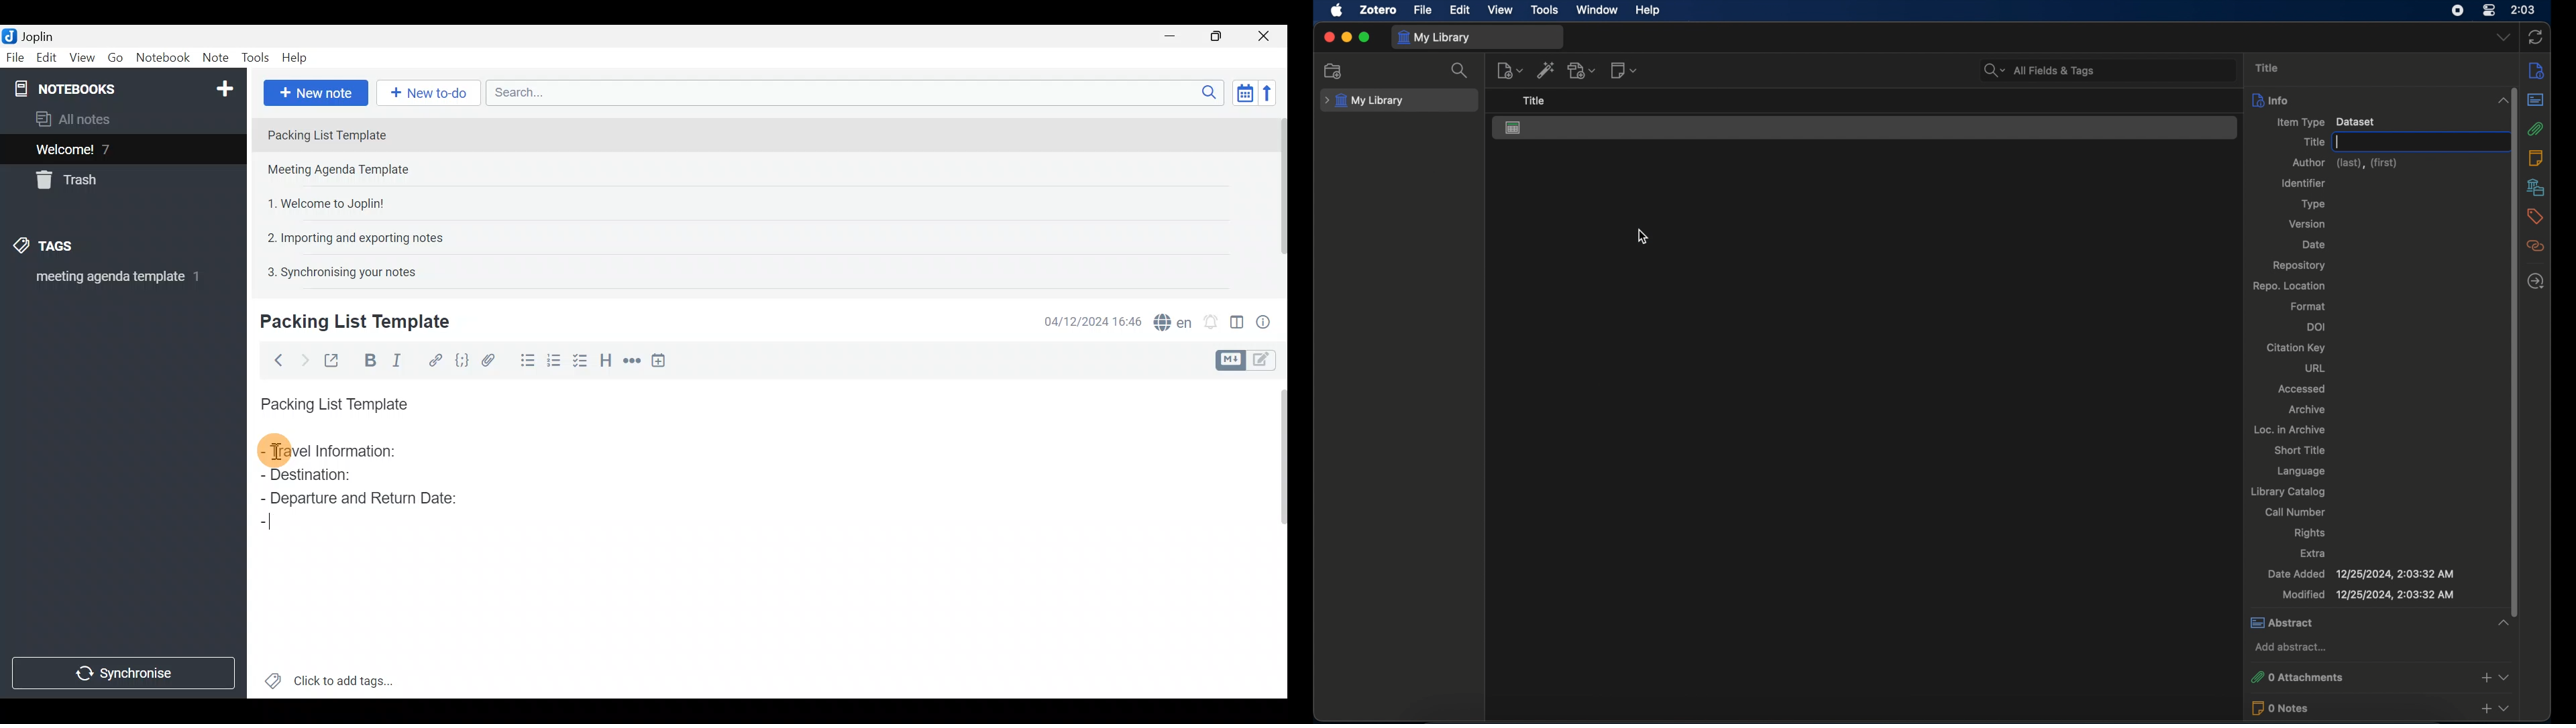  What do you see at coordinates (340, 452) in the screenshot?
I see `Travel Information:` at bounding box center [340, 452].